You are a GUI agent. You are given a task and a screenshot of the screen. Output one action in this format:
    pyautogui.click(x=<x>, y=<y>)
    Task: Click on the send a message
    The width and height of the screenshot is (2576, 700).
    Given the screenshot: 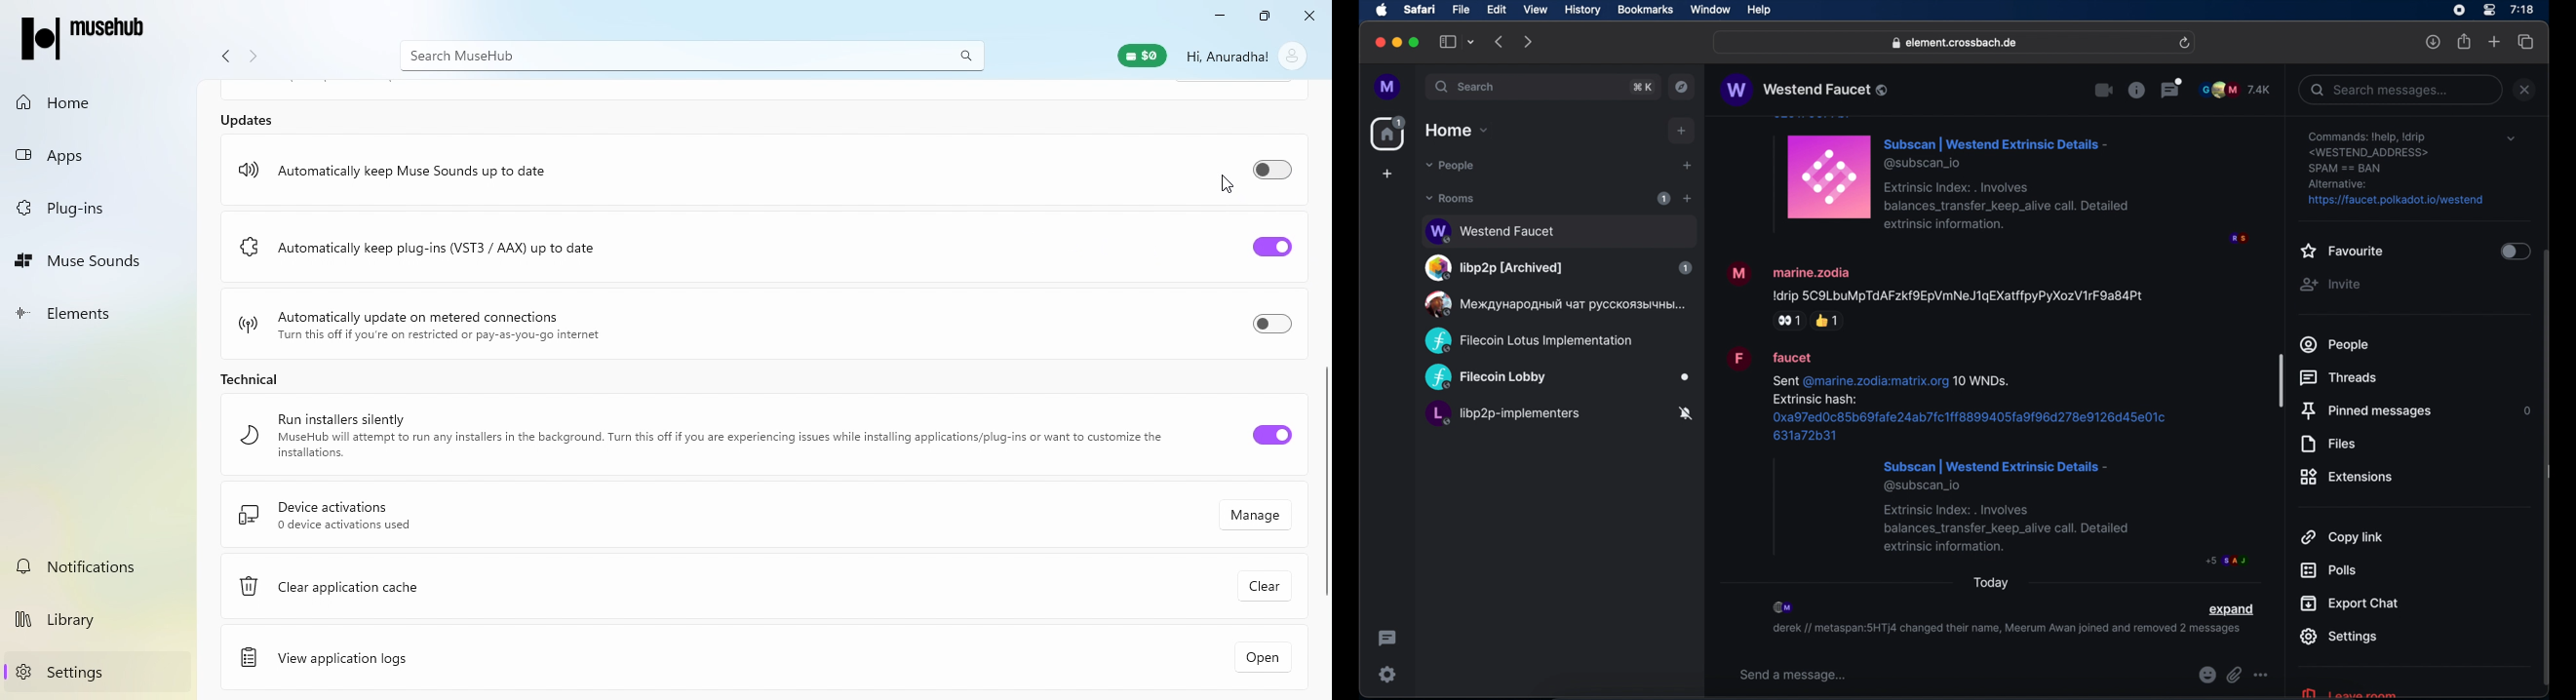 What is the action you would take?
    pyautogui.click(x=1793, y=675)
    